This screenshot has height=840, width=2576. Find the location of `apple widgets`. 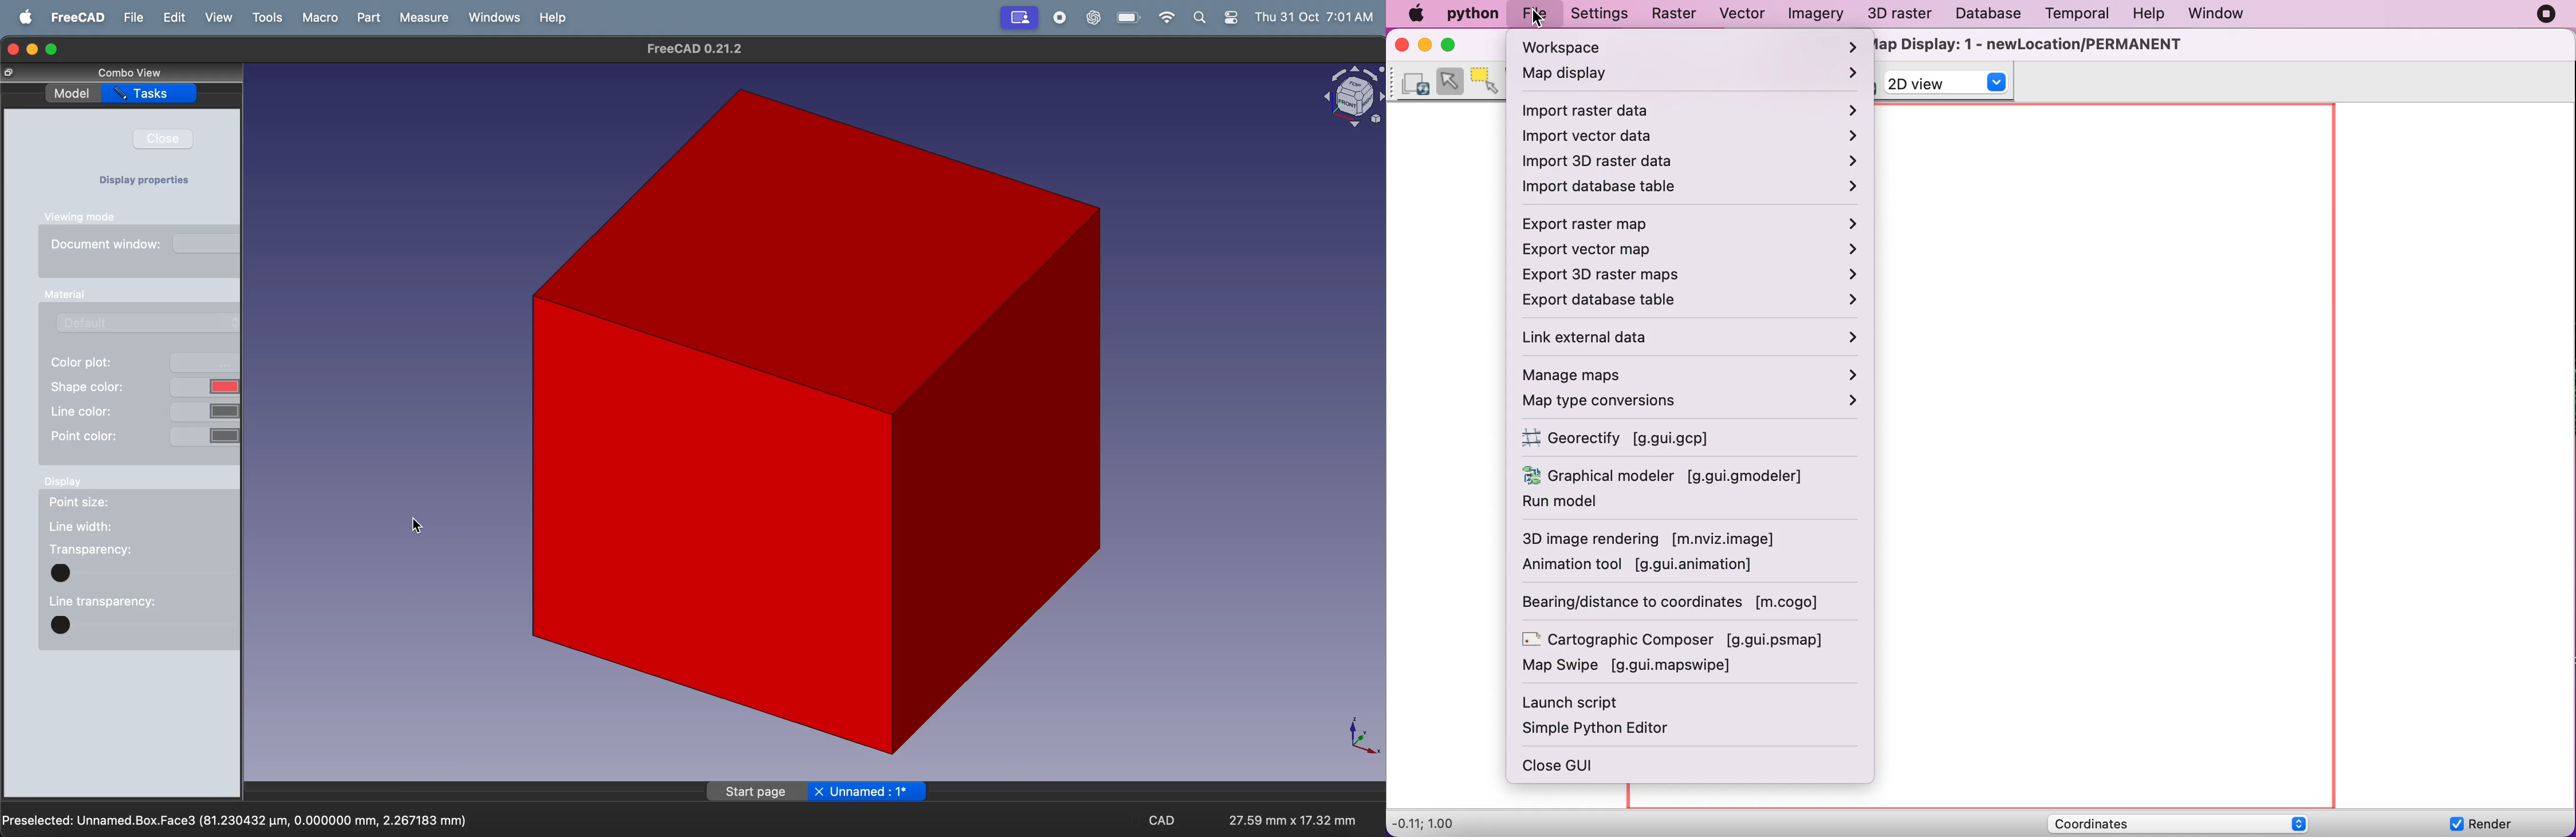

apple widgets is located at coordinates (1217, 18).